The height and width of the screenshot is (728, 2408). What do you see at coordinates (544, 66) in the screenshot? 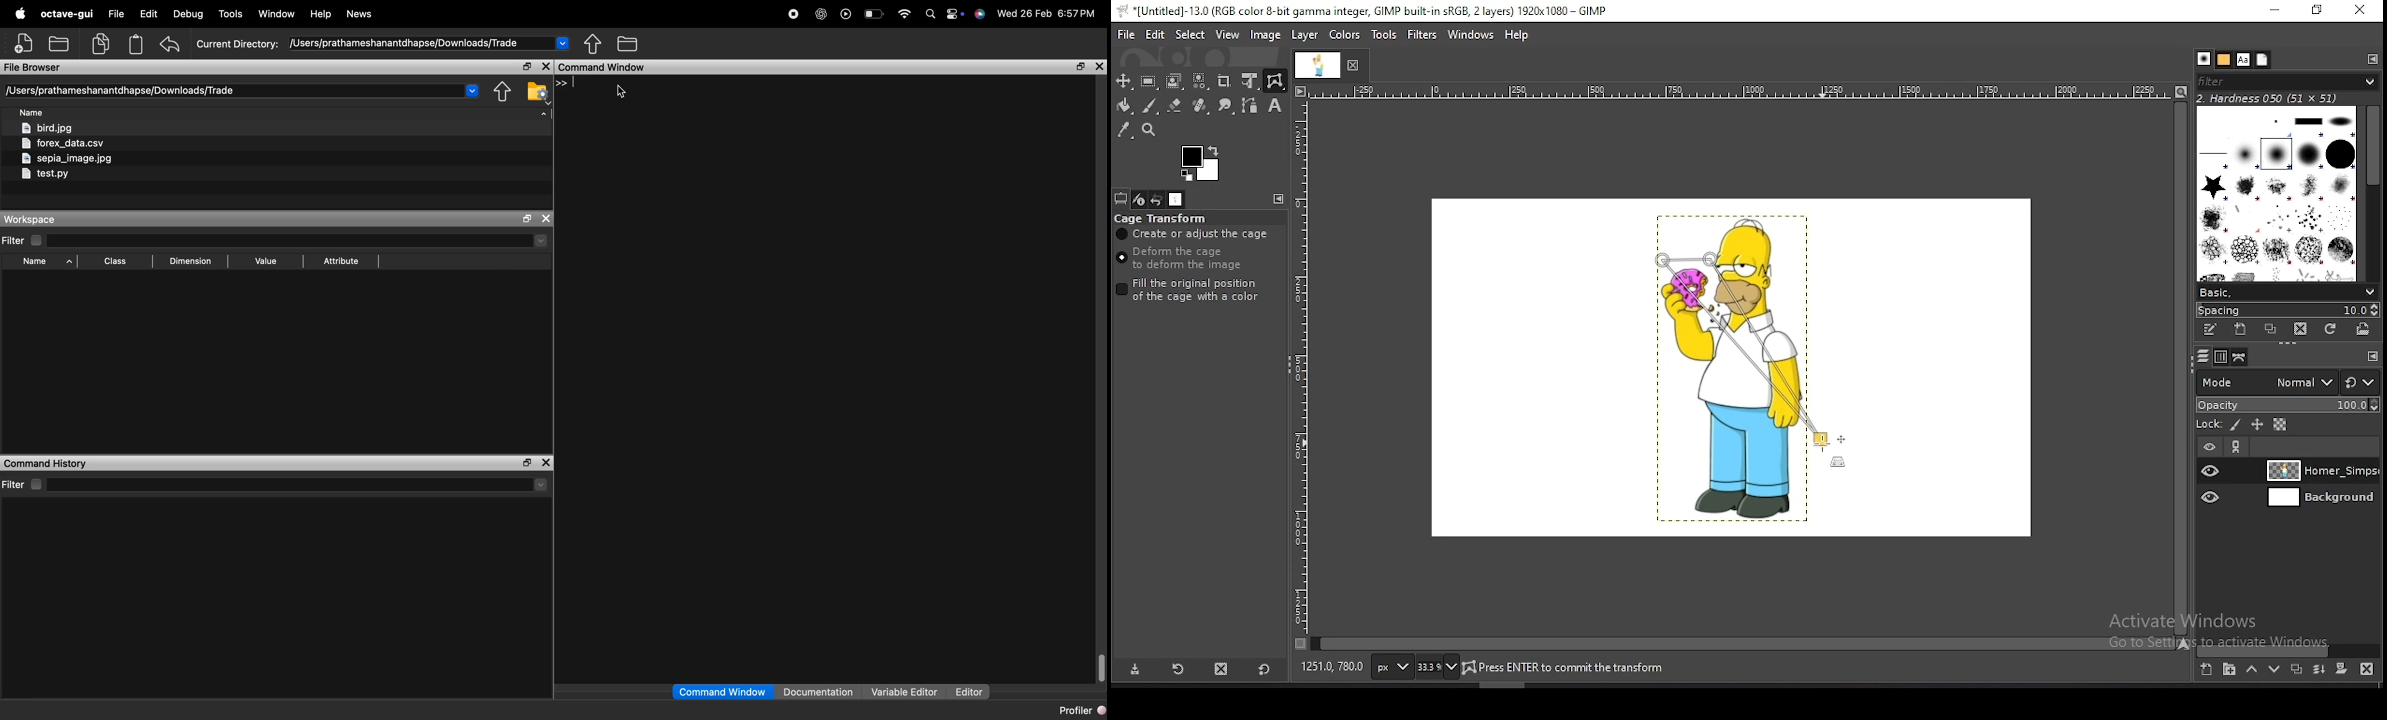
I see `close` at bounding box center [544, 66].